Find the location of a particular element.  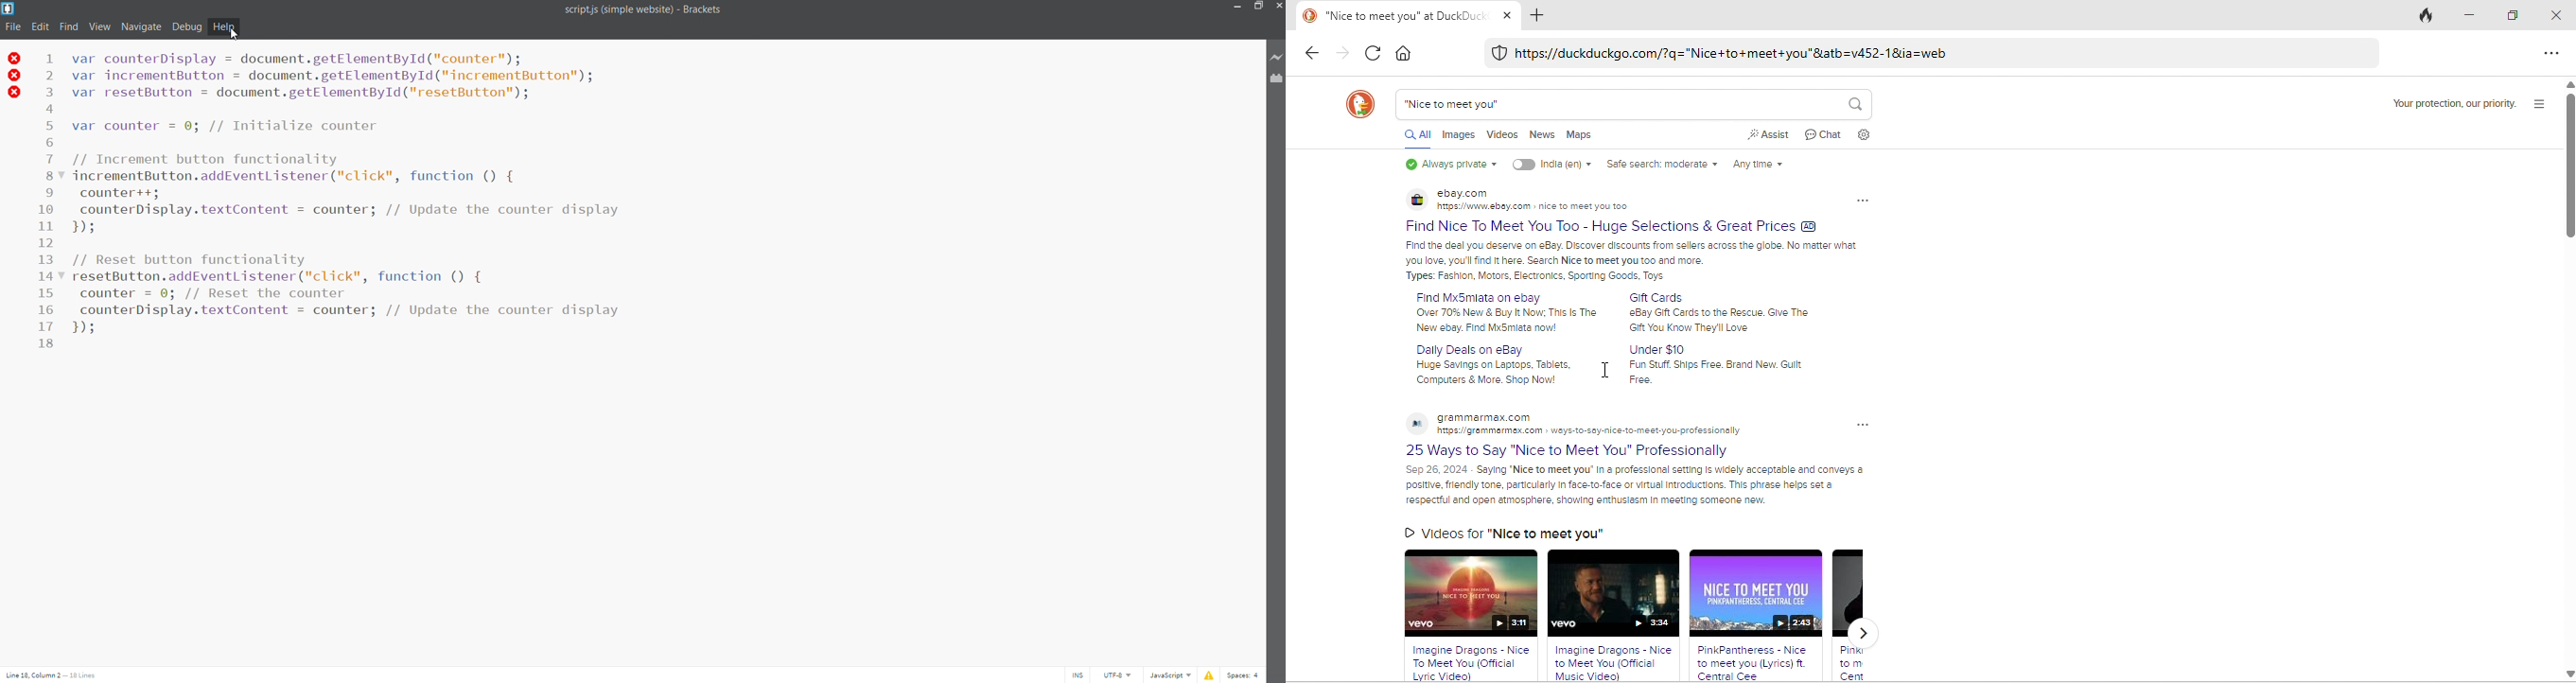

Text Cursor is located at coordinates (1606, 372).